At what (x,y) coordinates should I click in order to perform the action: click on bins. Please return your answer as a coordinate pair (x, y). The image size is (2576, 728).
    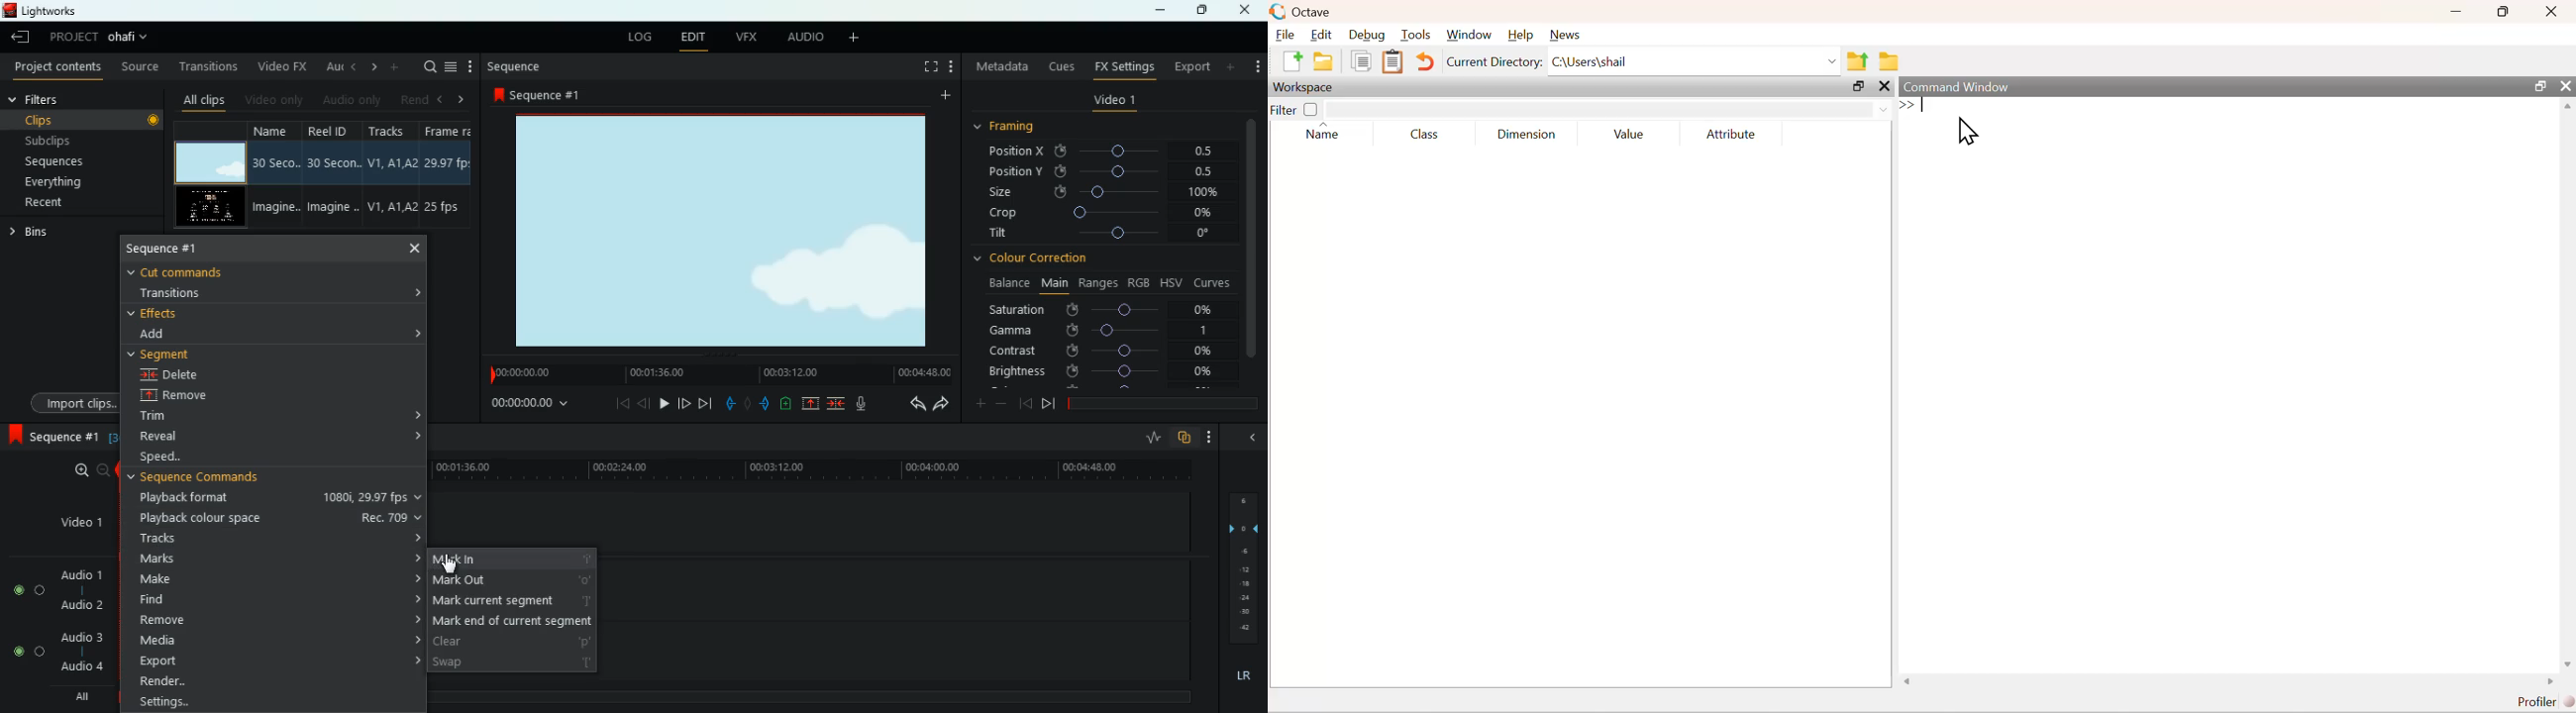
    Looking at the image, I should click on (34, 233).